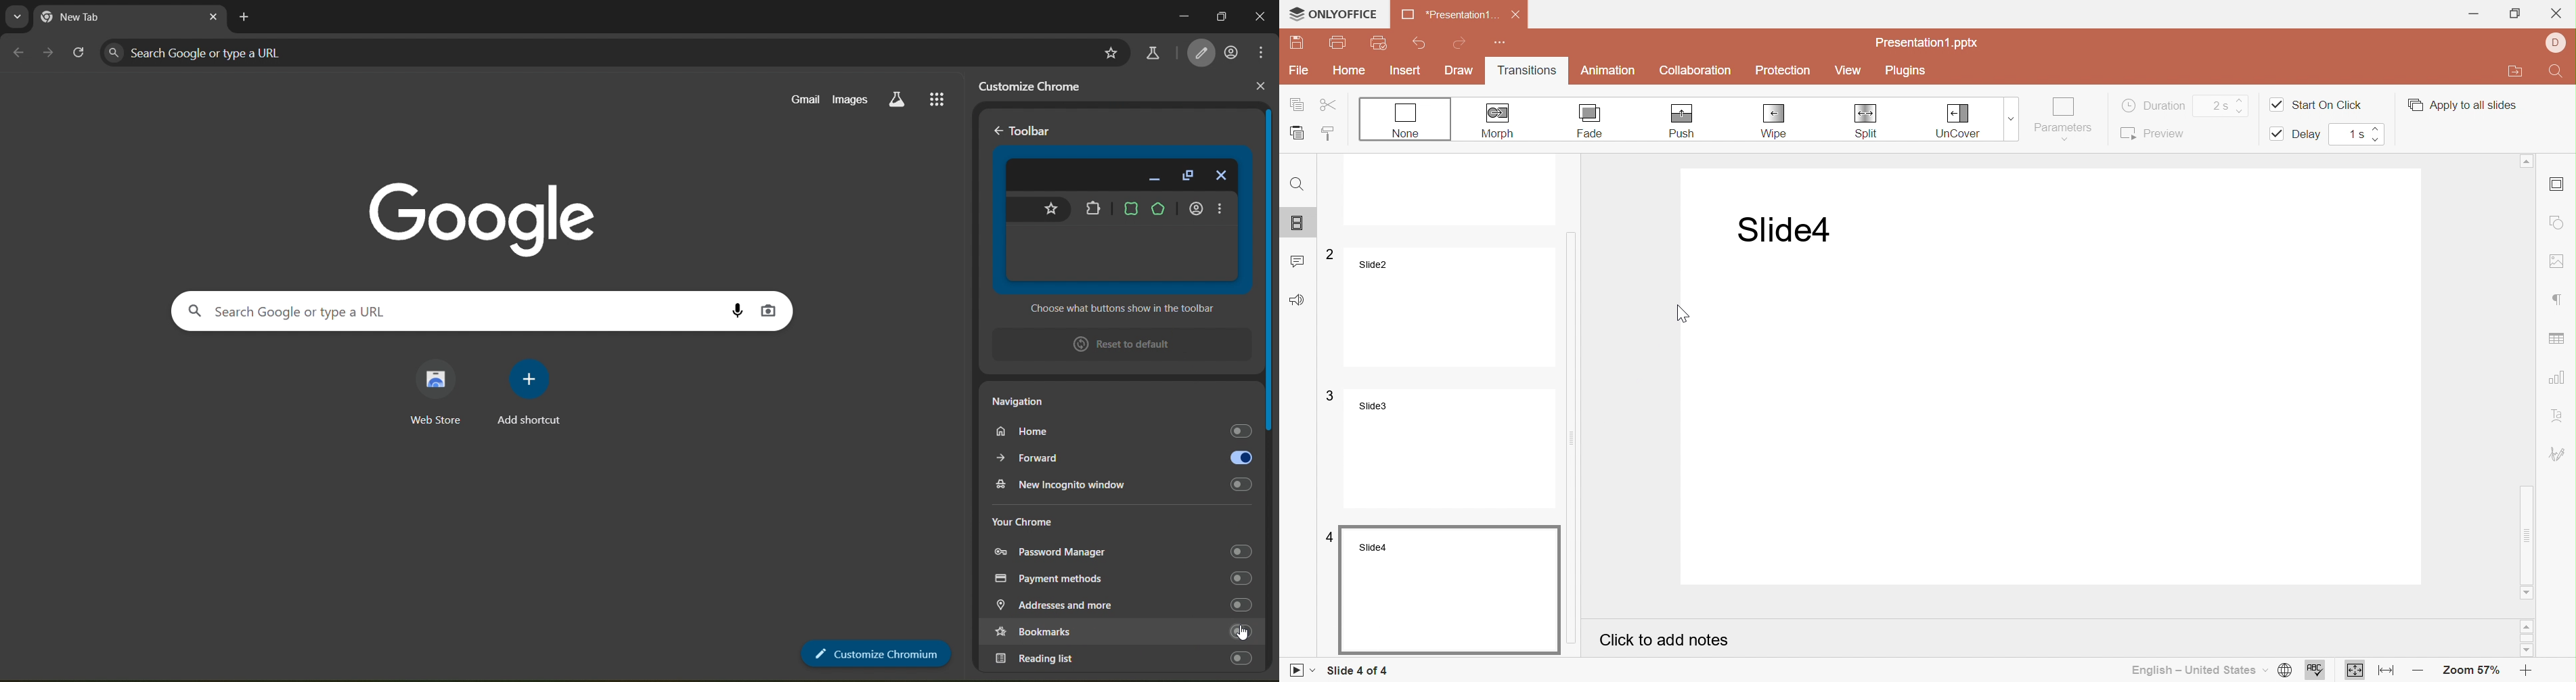 The width and height of the screenshot is (2576, 700). What do you see at coordinates (2559, 262) in the screenshot?
I see `Insert image` at bounding box center [2559, 262].